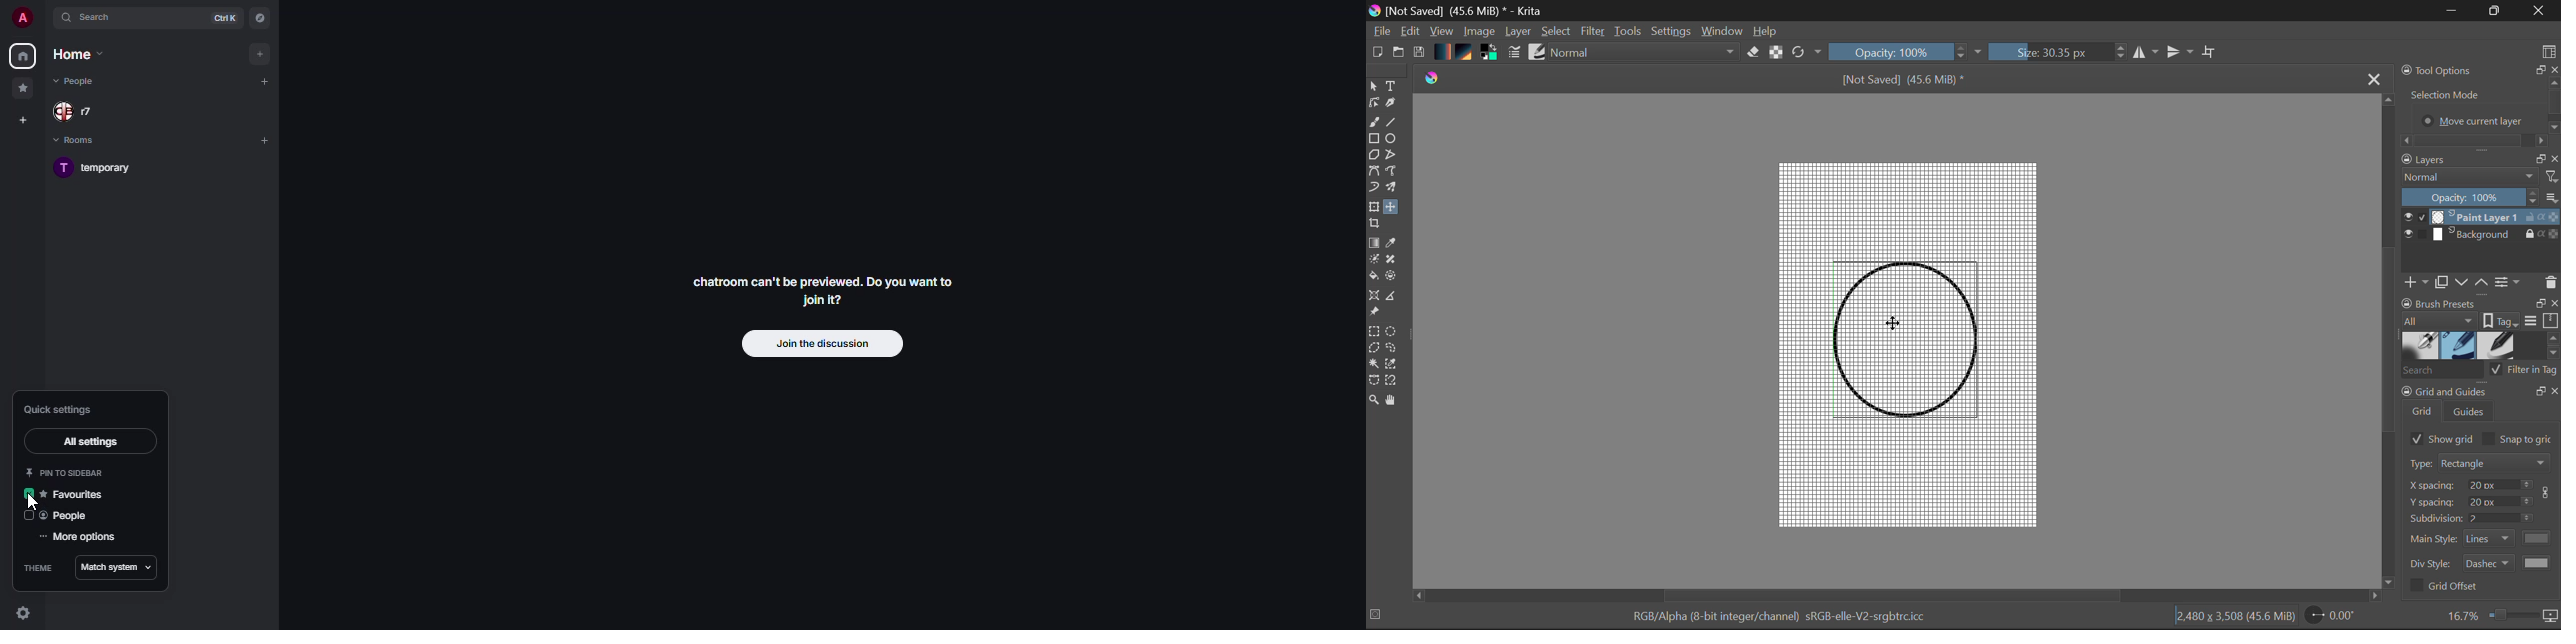 Image resolution: width=2576 pixels, height=644 pixels. What do you see at coordinates (1373, 399) in the screenshot?
I see `Zoom` at bounding box center [1373, 399].